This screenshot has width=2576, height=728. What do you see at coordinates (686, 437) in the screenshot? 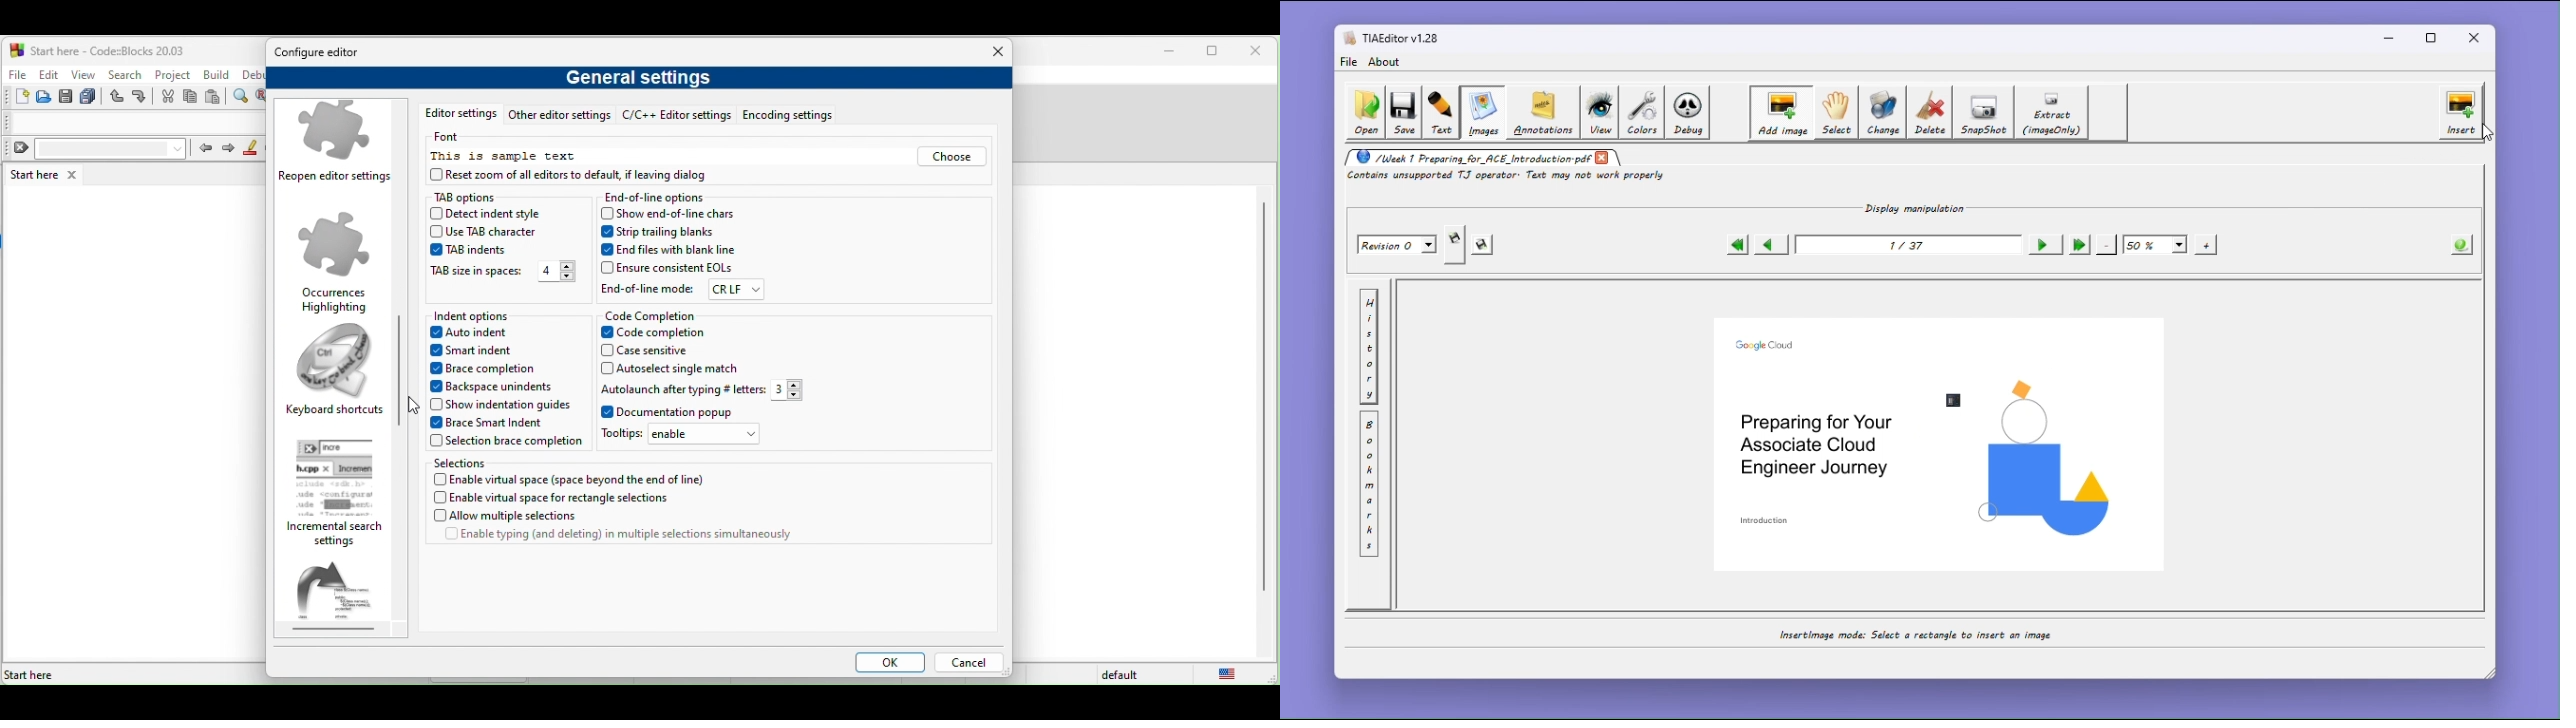
I see `tooltips: enable` at bounding box center [686, 437].